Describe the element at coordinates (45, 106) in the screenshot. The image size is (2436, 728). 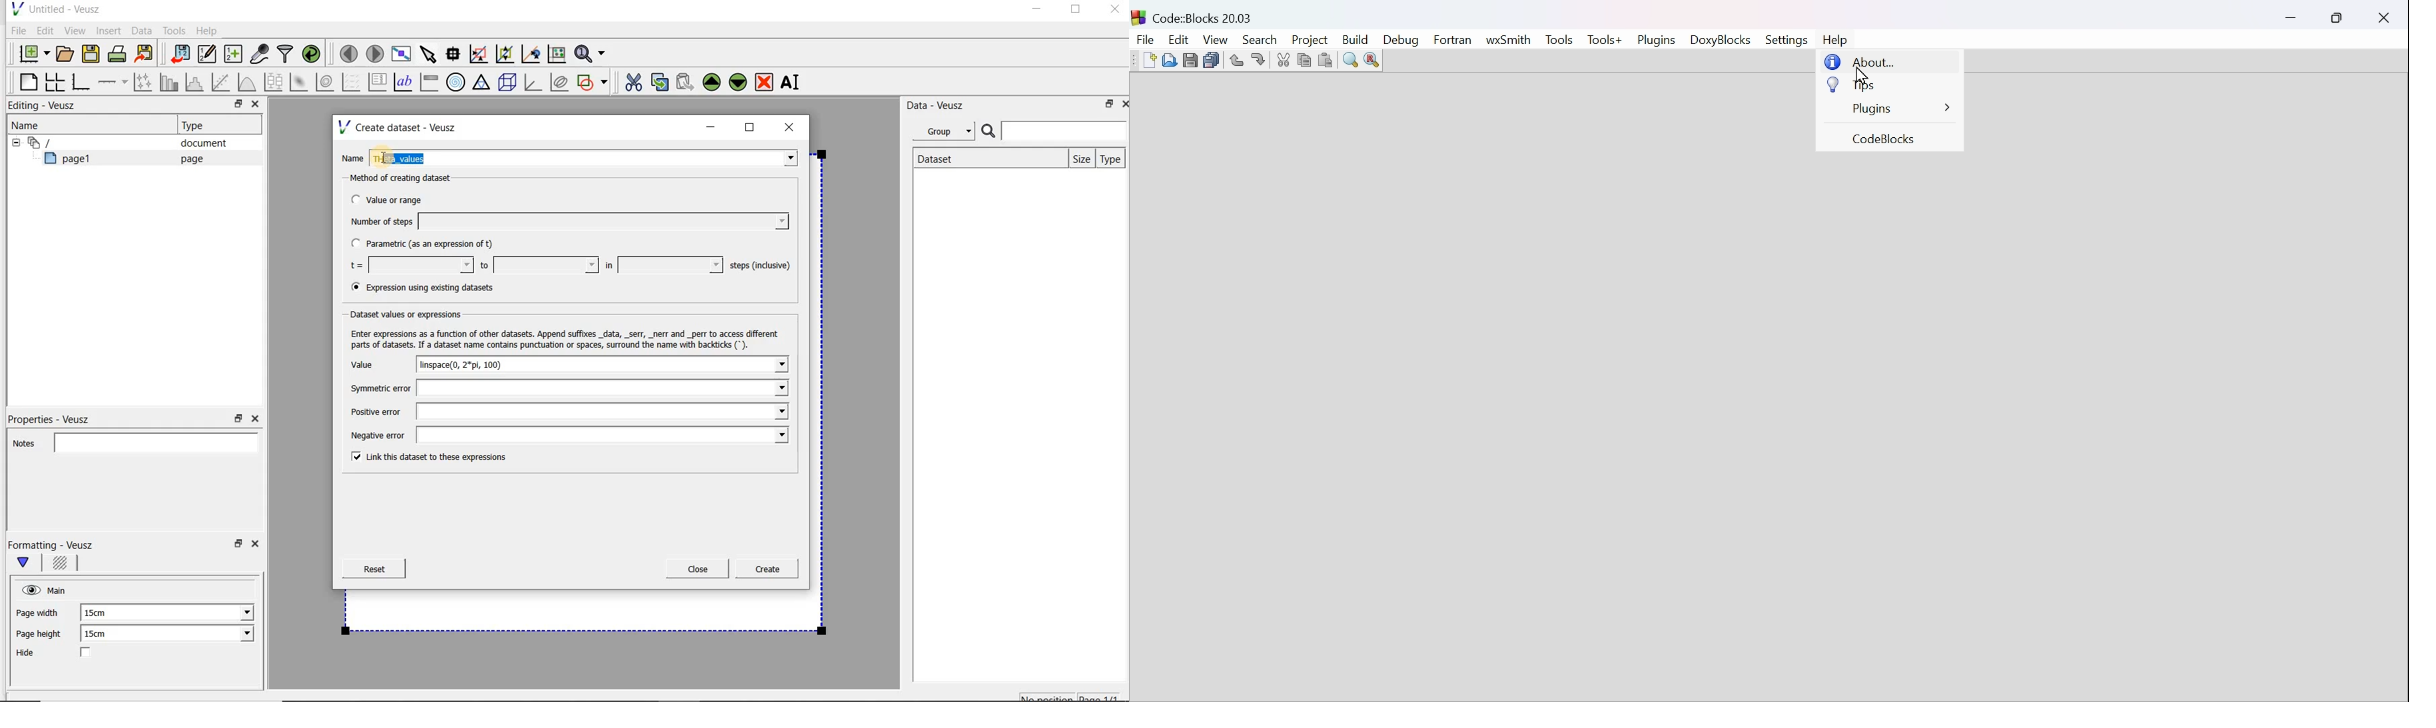
I see `Editing - Veusz` at that location.